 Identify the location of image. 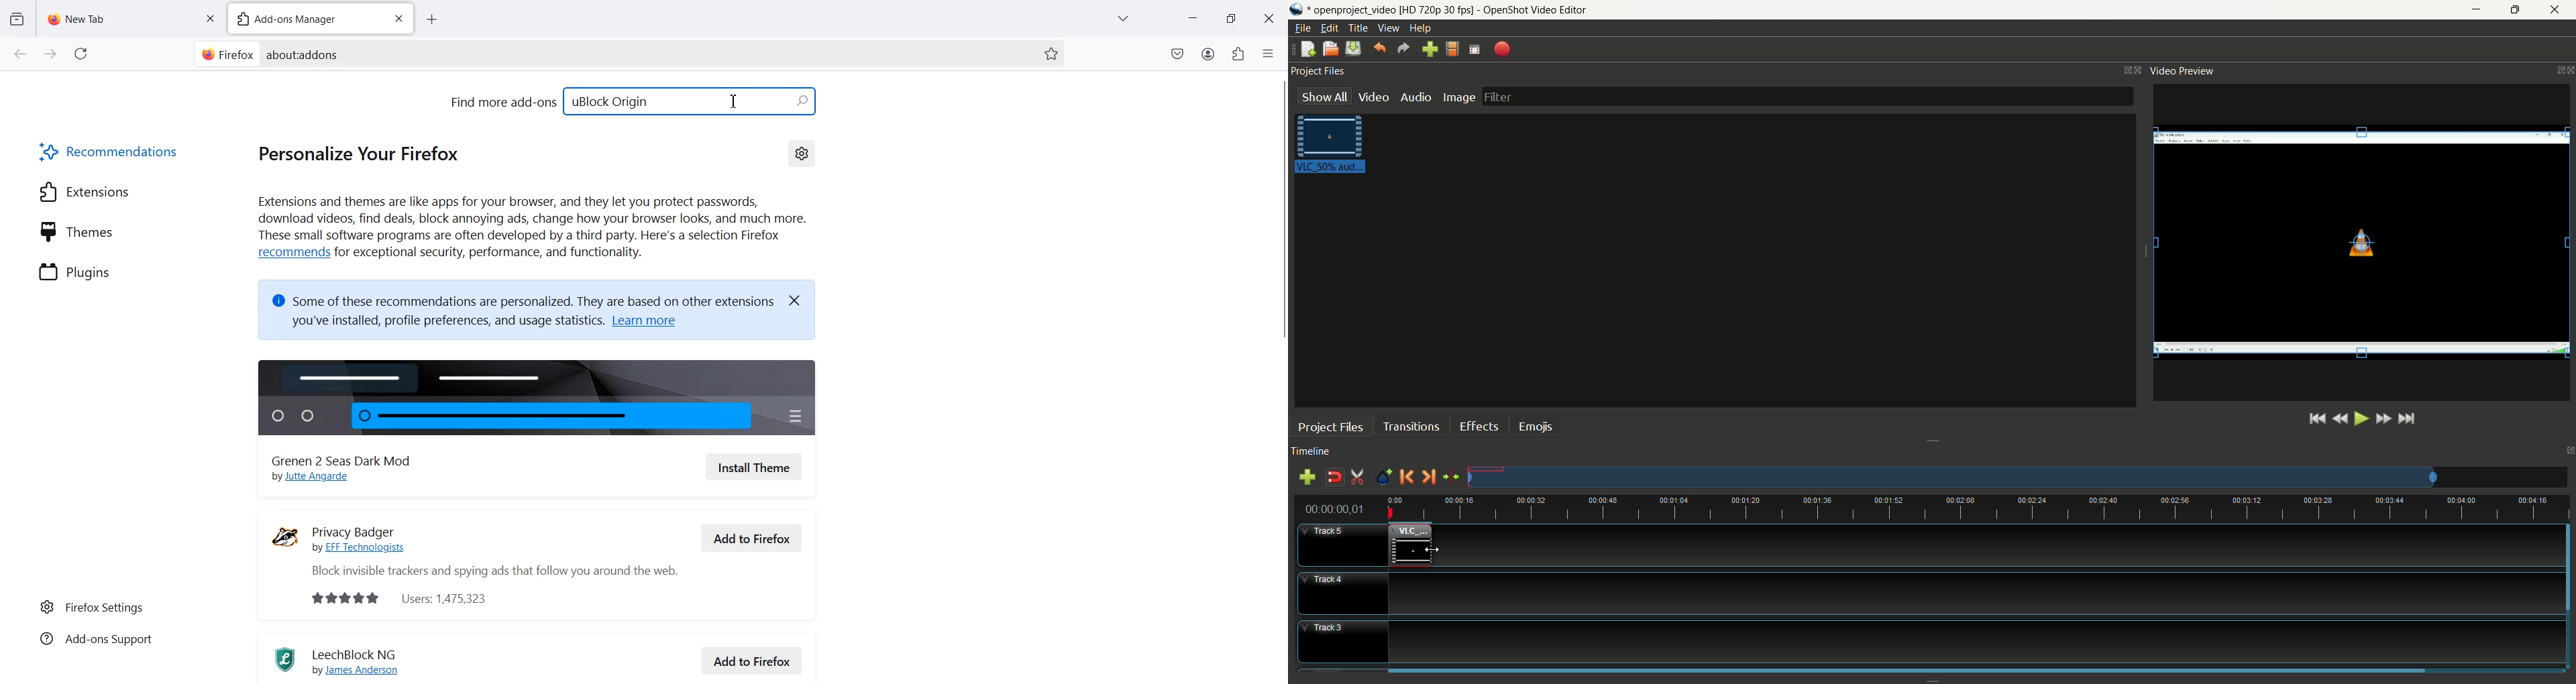
(1460, 98).